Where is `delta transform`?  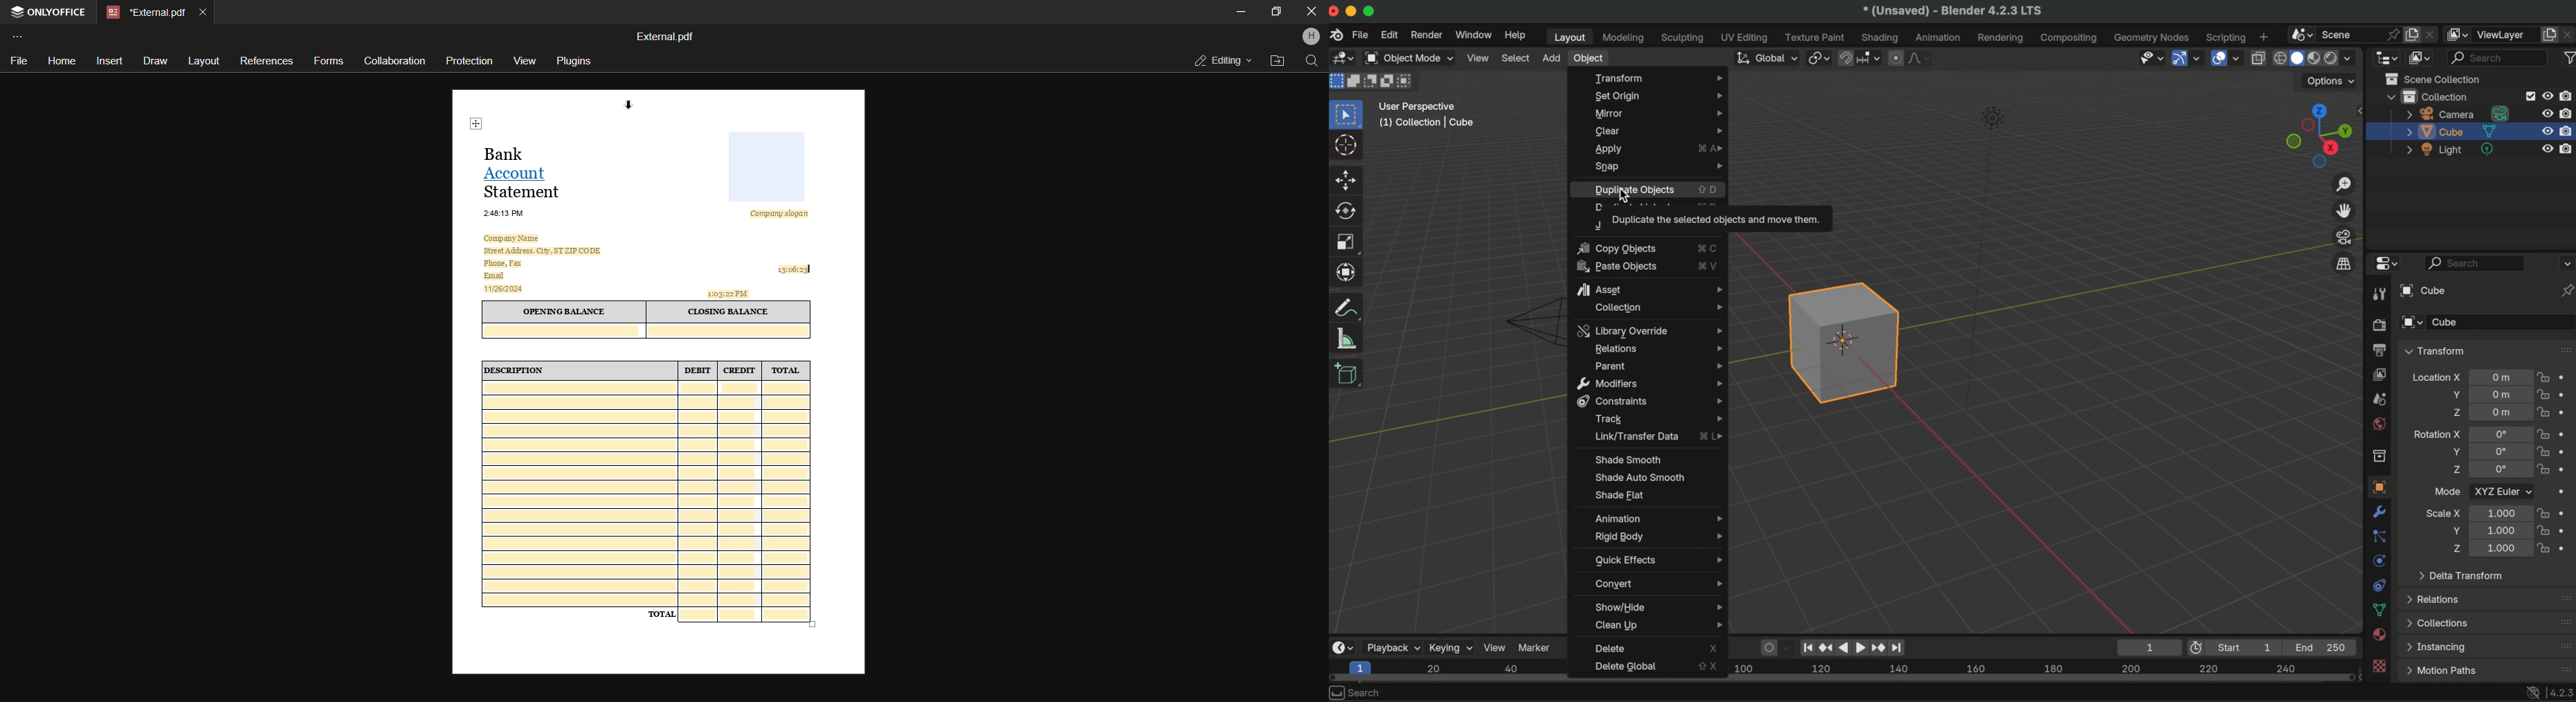 delta transform is located at coordinates (2461, 575).